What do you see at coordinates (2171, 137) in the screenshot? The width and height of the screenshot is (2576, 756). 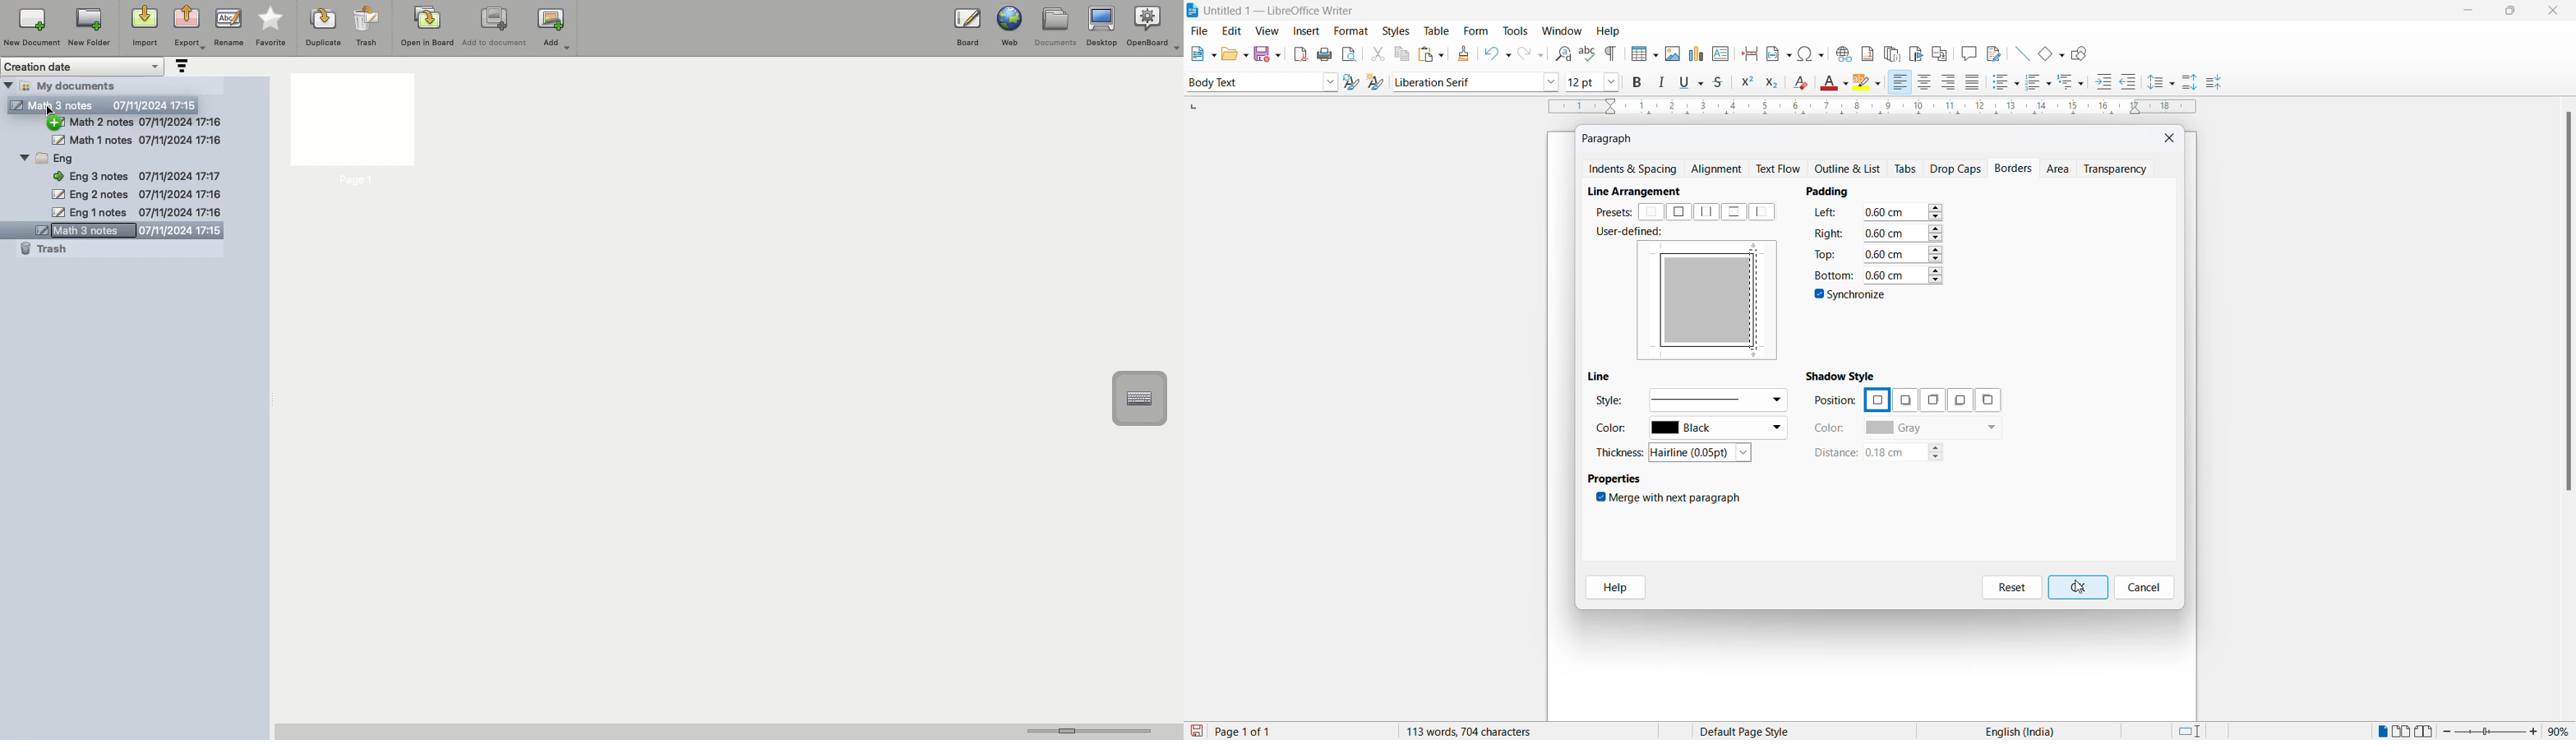 I see `close` at bounding box center [2171, 137].